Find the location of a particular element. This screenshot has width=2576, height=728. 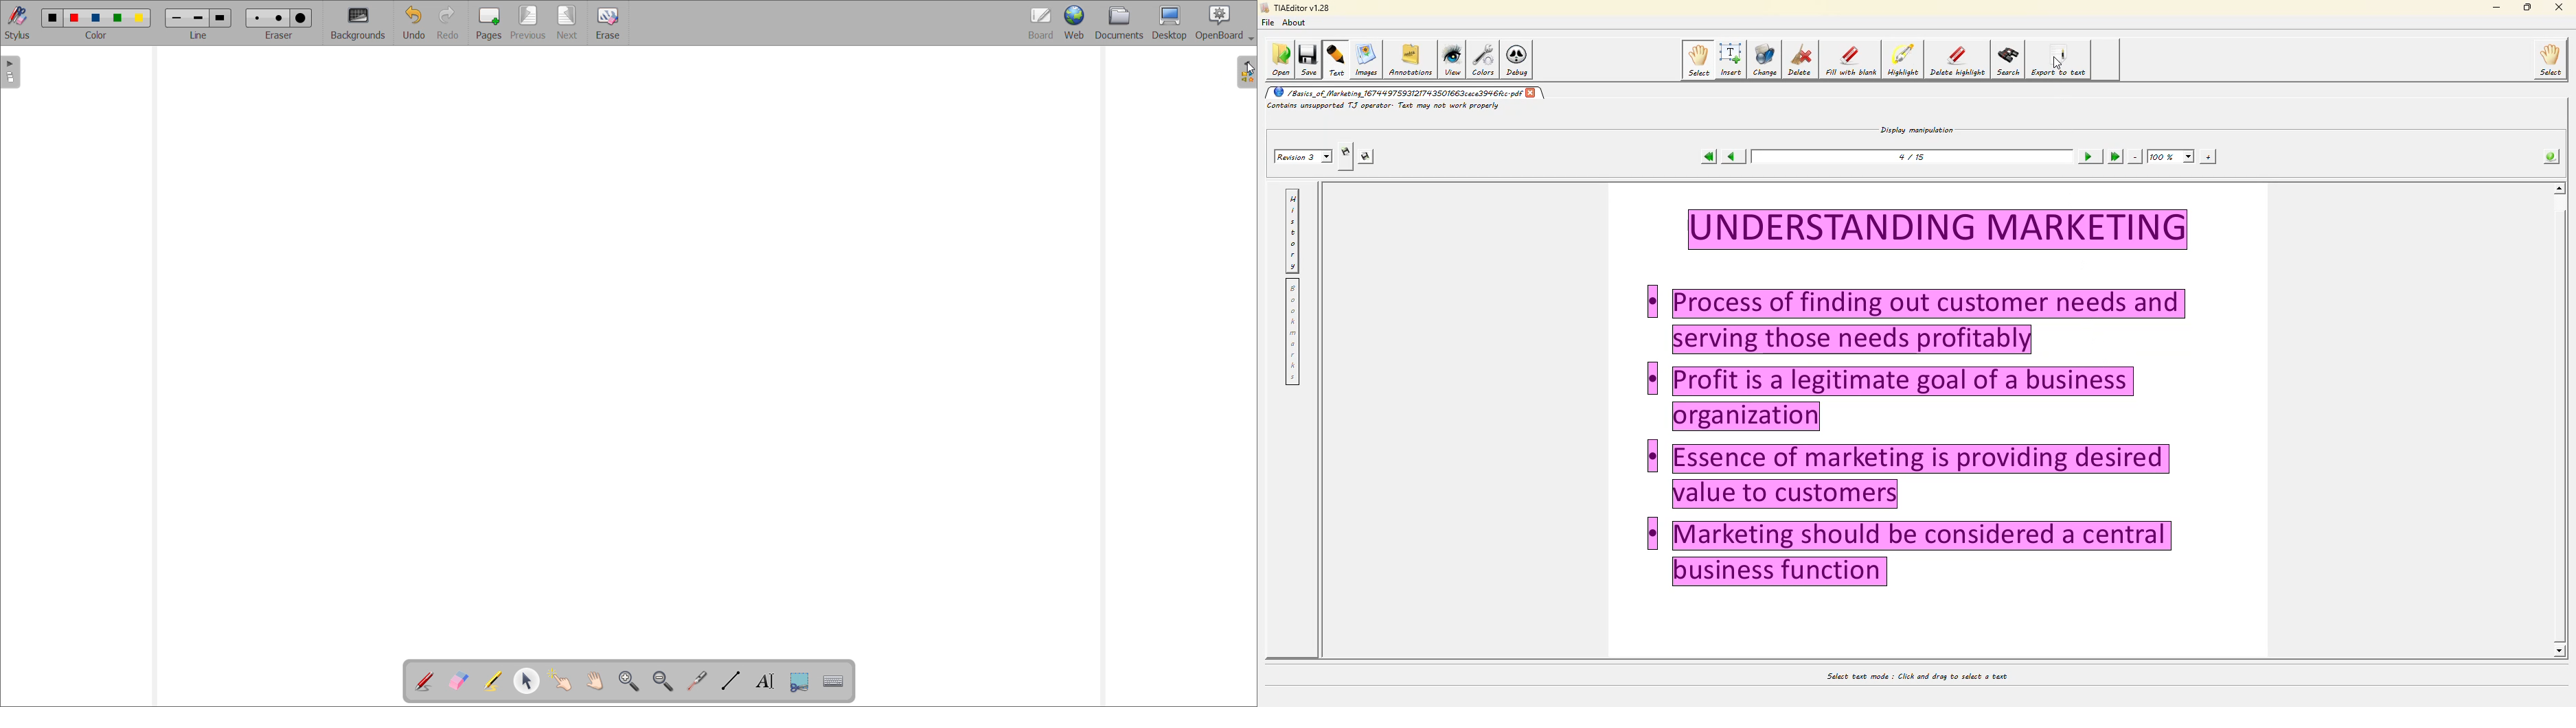

Small erase is located at coordinates (255, 16).